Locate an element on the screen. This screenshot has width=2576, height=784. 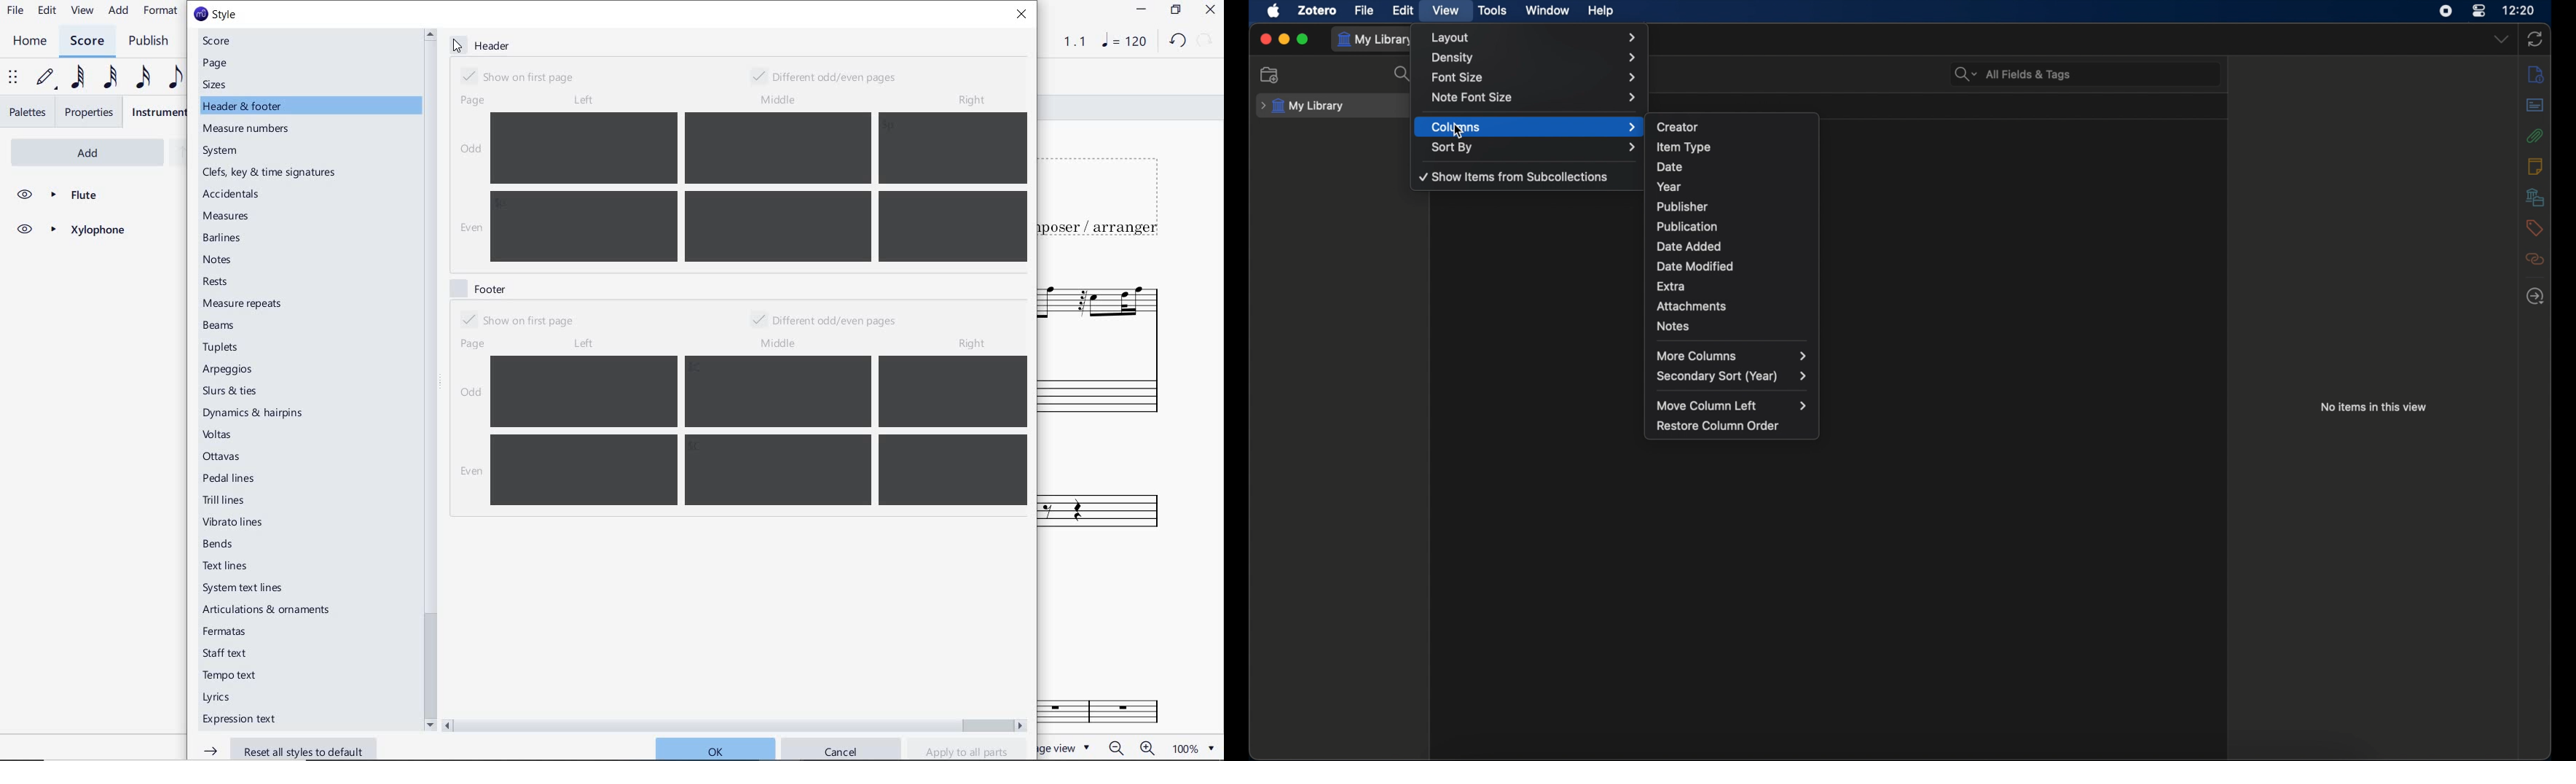
HOME is located at coordinates (30, 42).